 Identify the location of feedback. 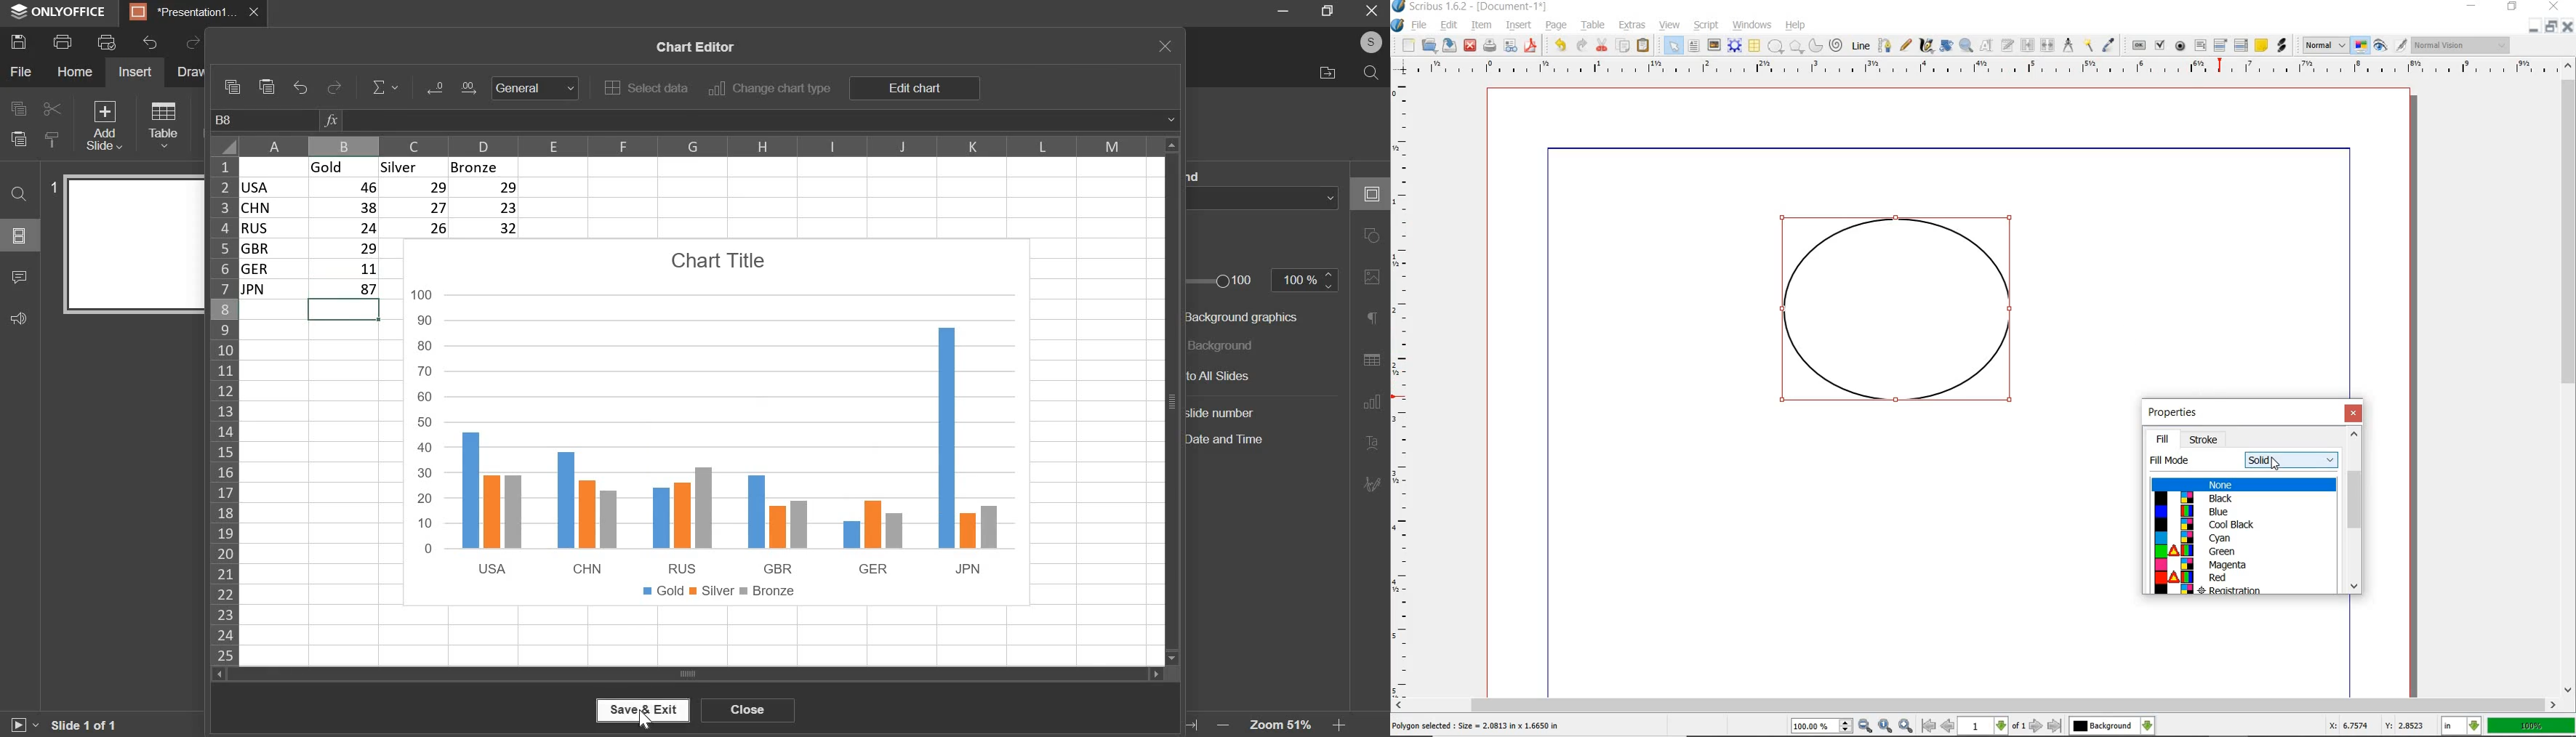
(19, 317).